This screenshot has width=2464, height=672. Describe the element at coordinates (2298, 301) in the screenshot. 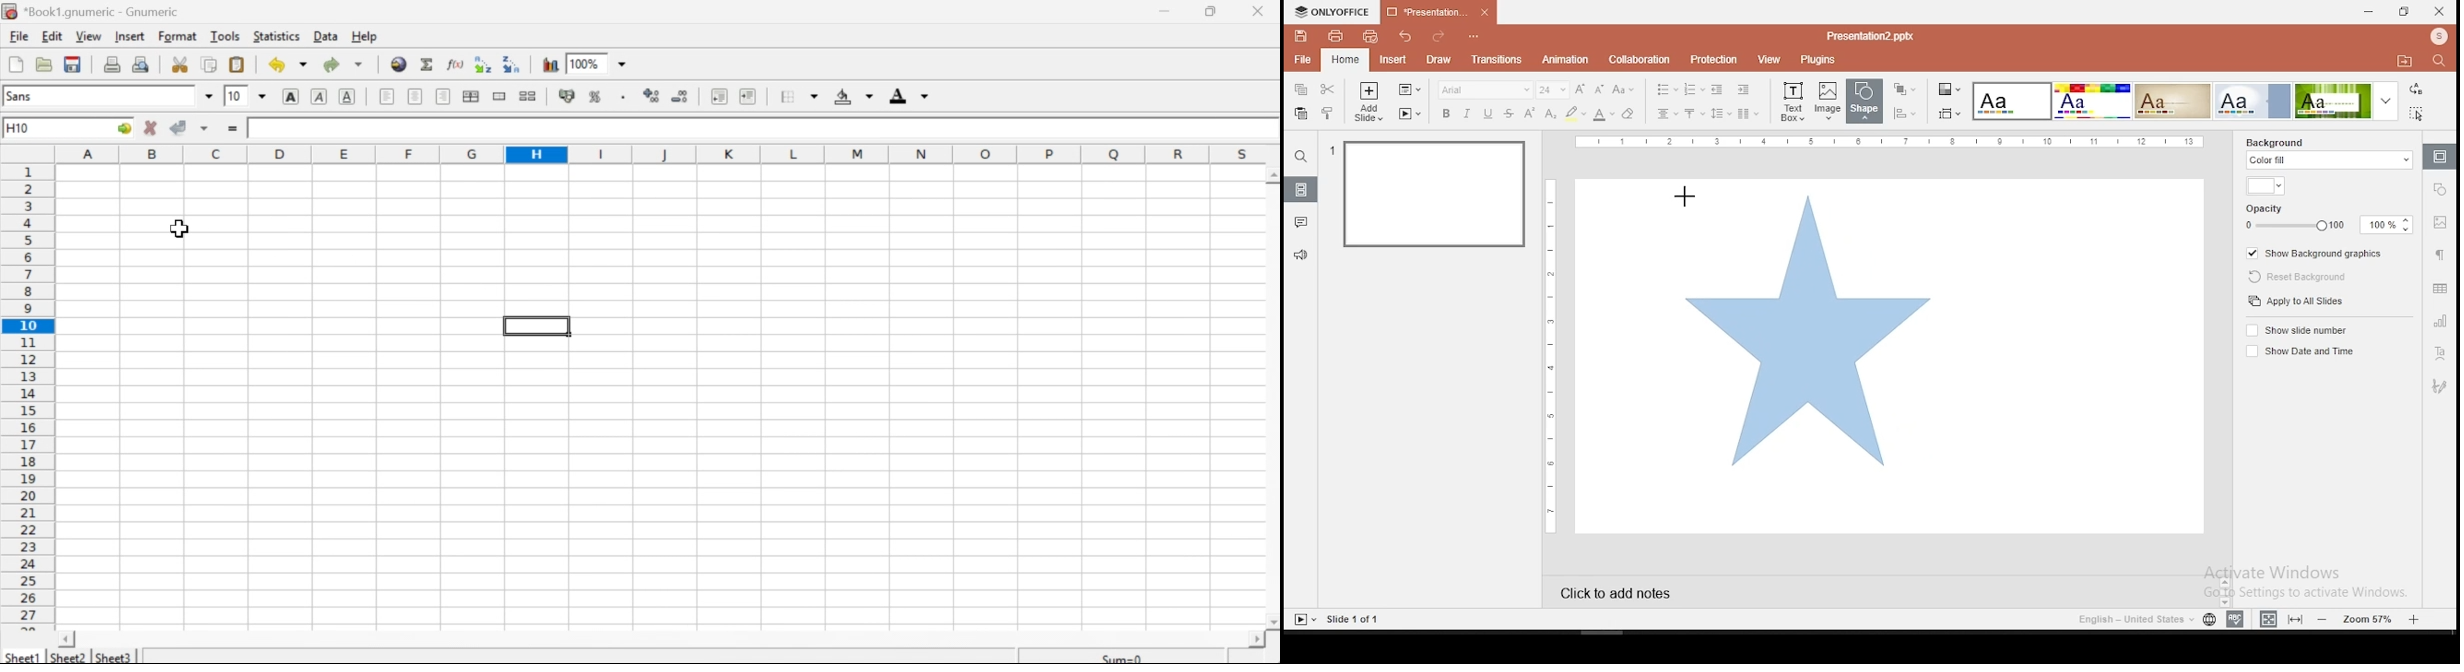

I see `apply to all slides` at that location.